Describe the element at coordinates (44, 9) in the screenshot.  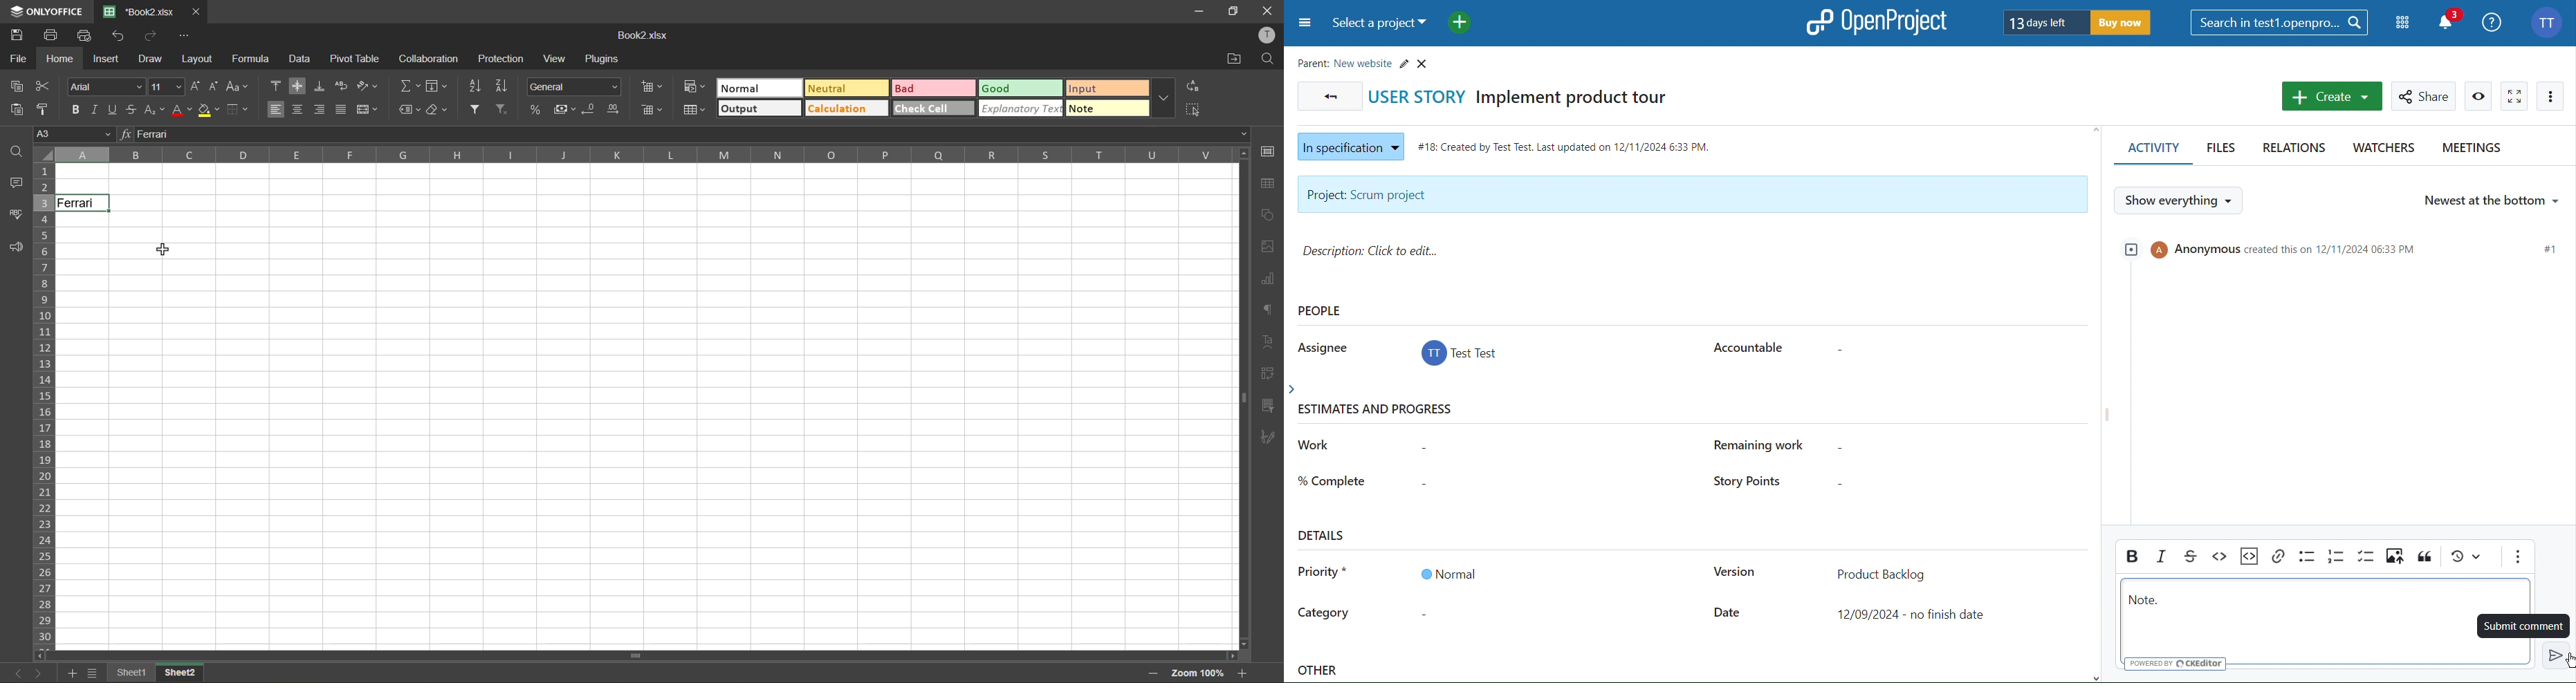
I see `ONLYOFFICE` at that location.